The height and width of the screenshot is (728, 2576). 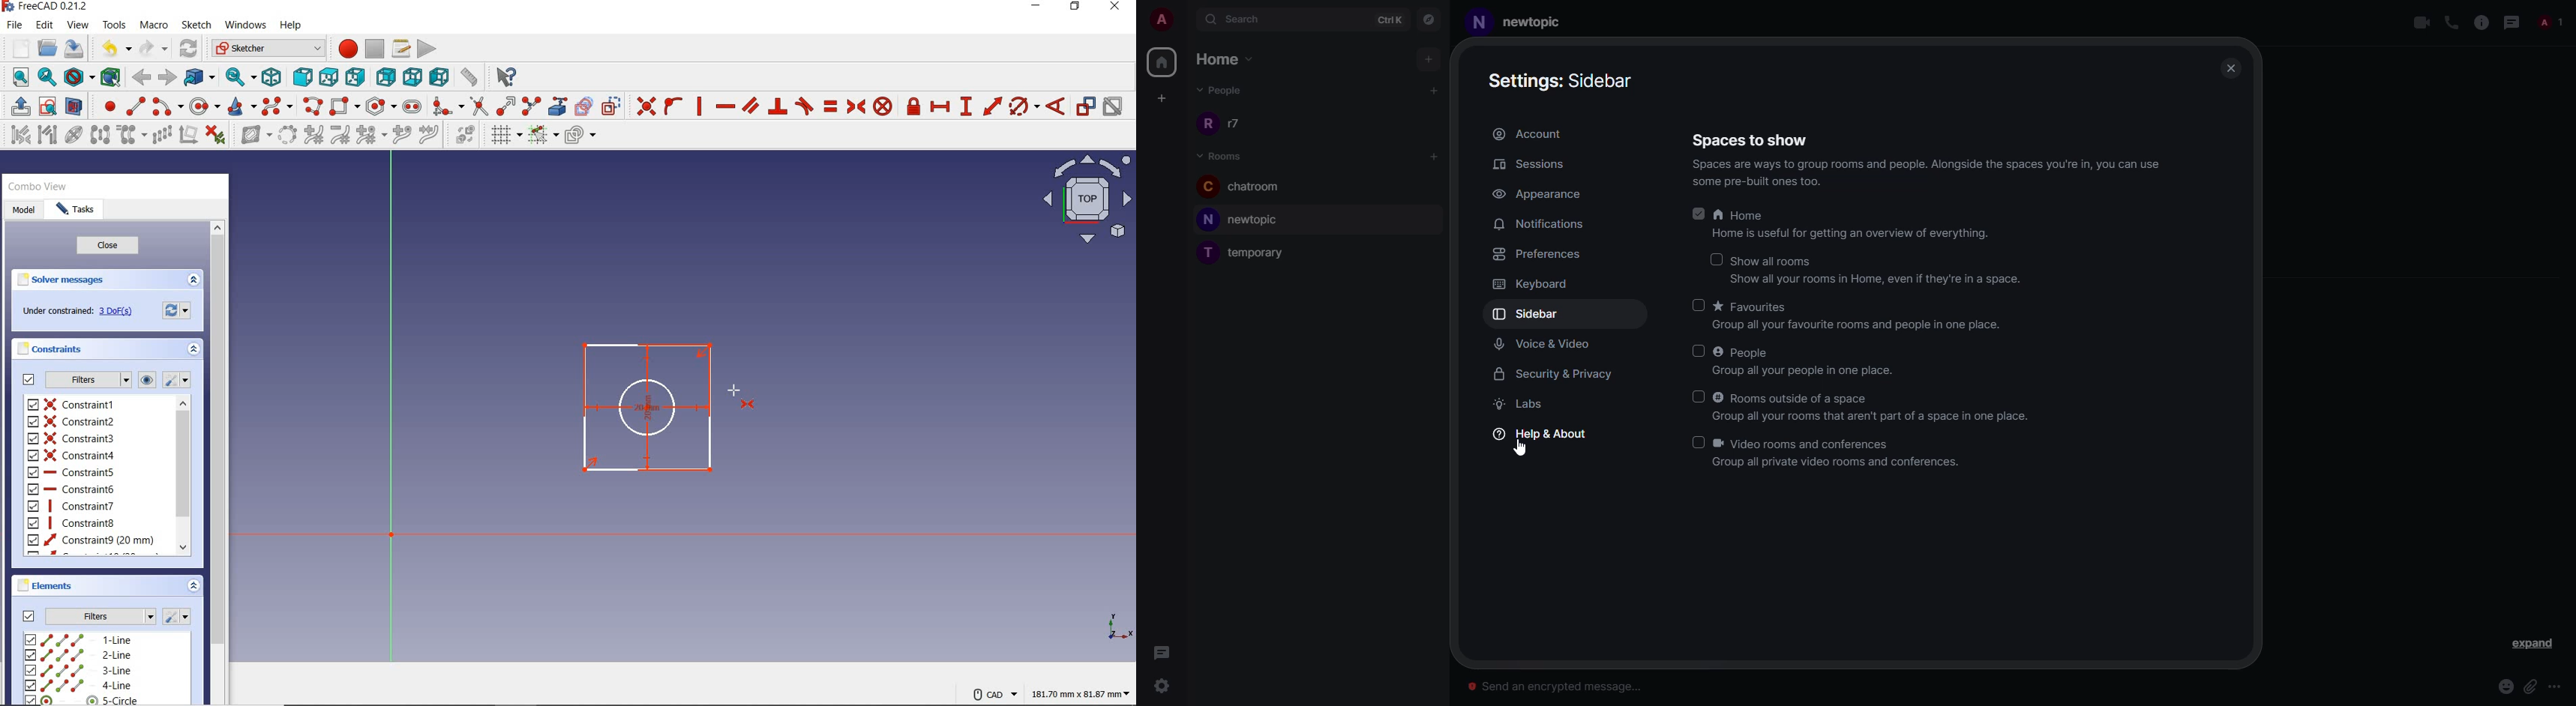 I want to click on Plane view, so click(x=1088, y=203).